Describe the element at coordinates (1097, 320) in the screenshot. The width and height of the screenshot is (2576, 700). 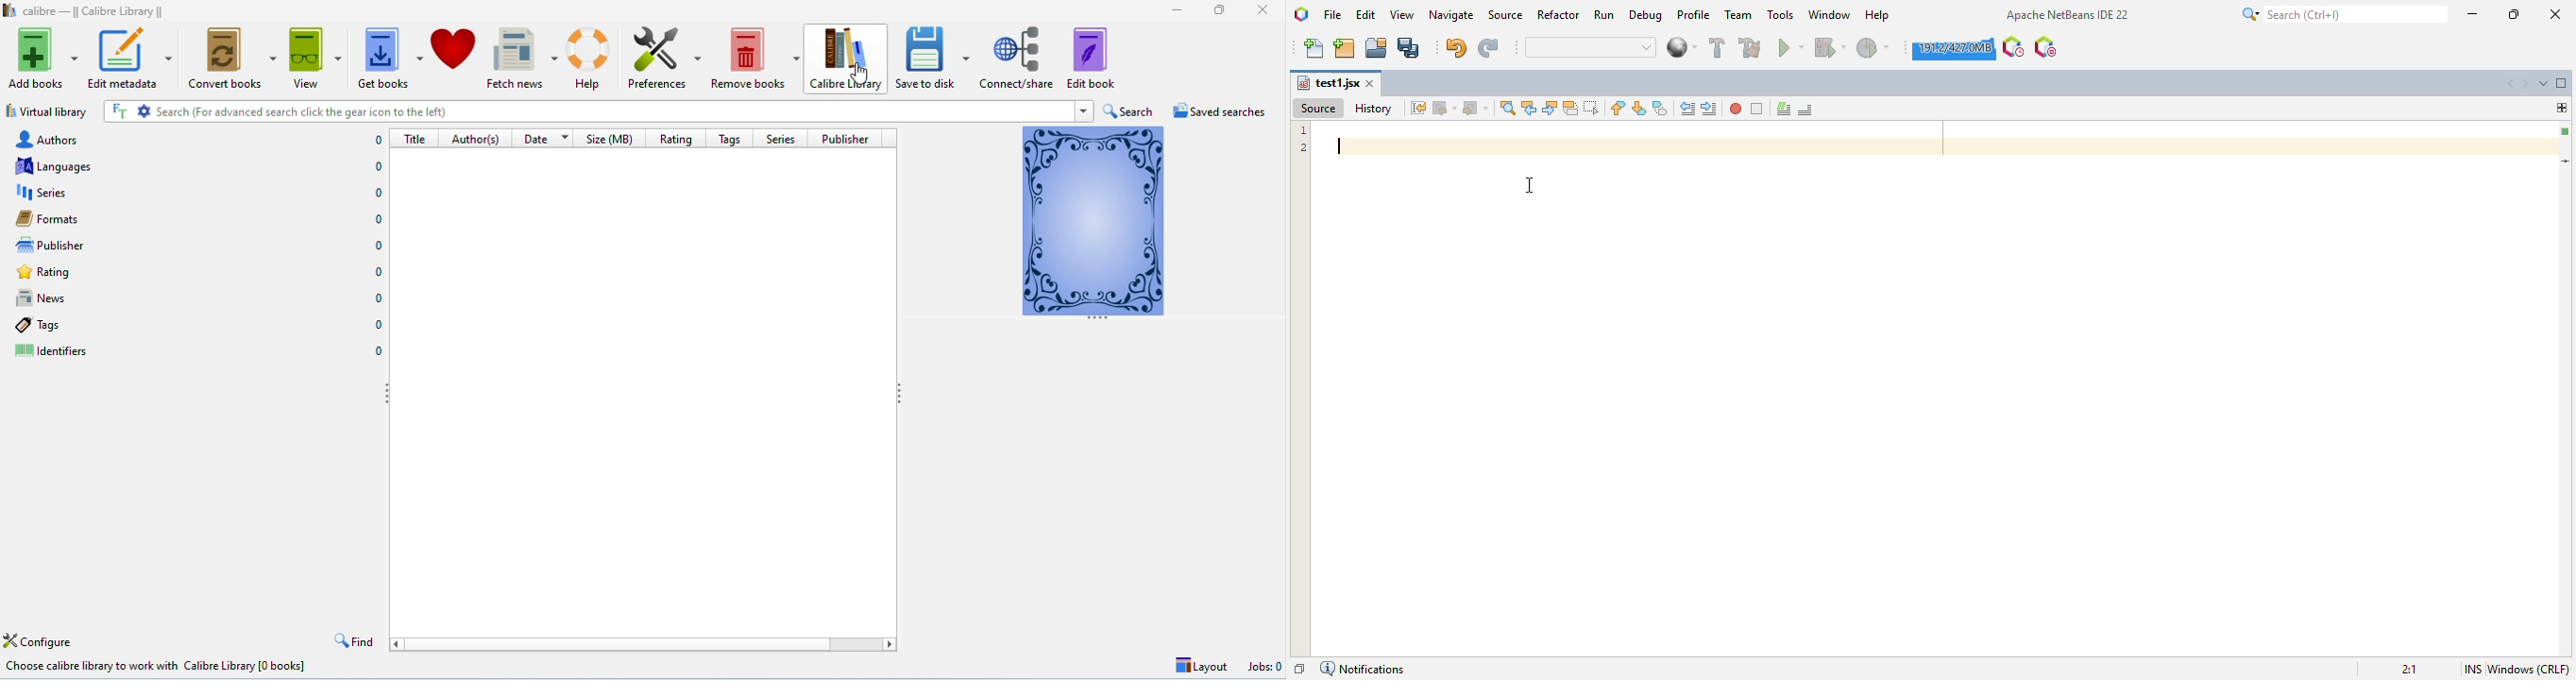
I see `drag to expand/collapse` at that location.